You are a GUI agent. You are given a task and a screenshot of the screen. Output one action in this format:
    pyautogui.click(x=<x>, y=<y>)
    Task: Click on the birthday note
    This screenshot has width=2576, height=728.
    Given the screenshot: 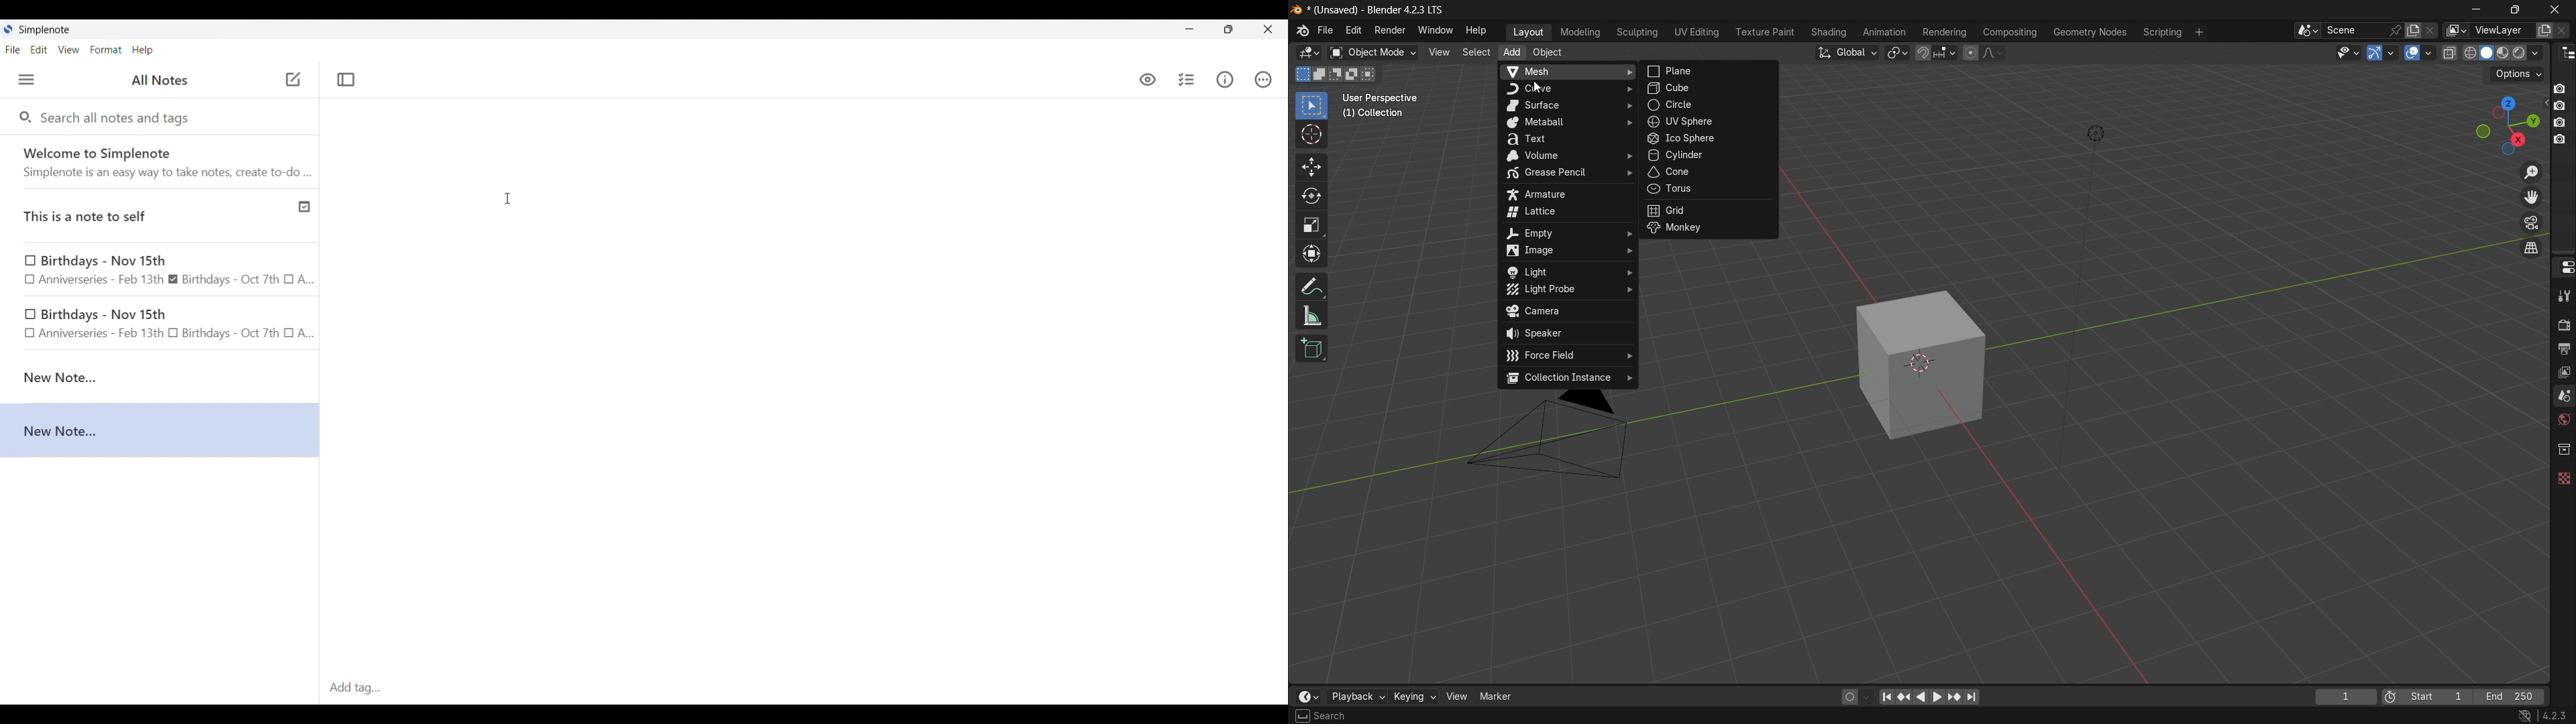 What is the action you would take?
    pyautogui.click(x=161, y=326)
    